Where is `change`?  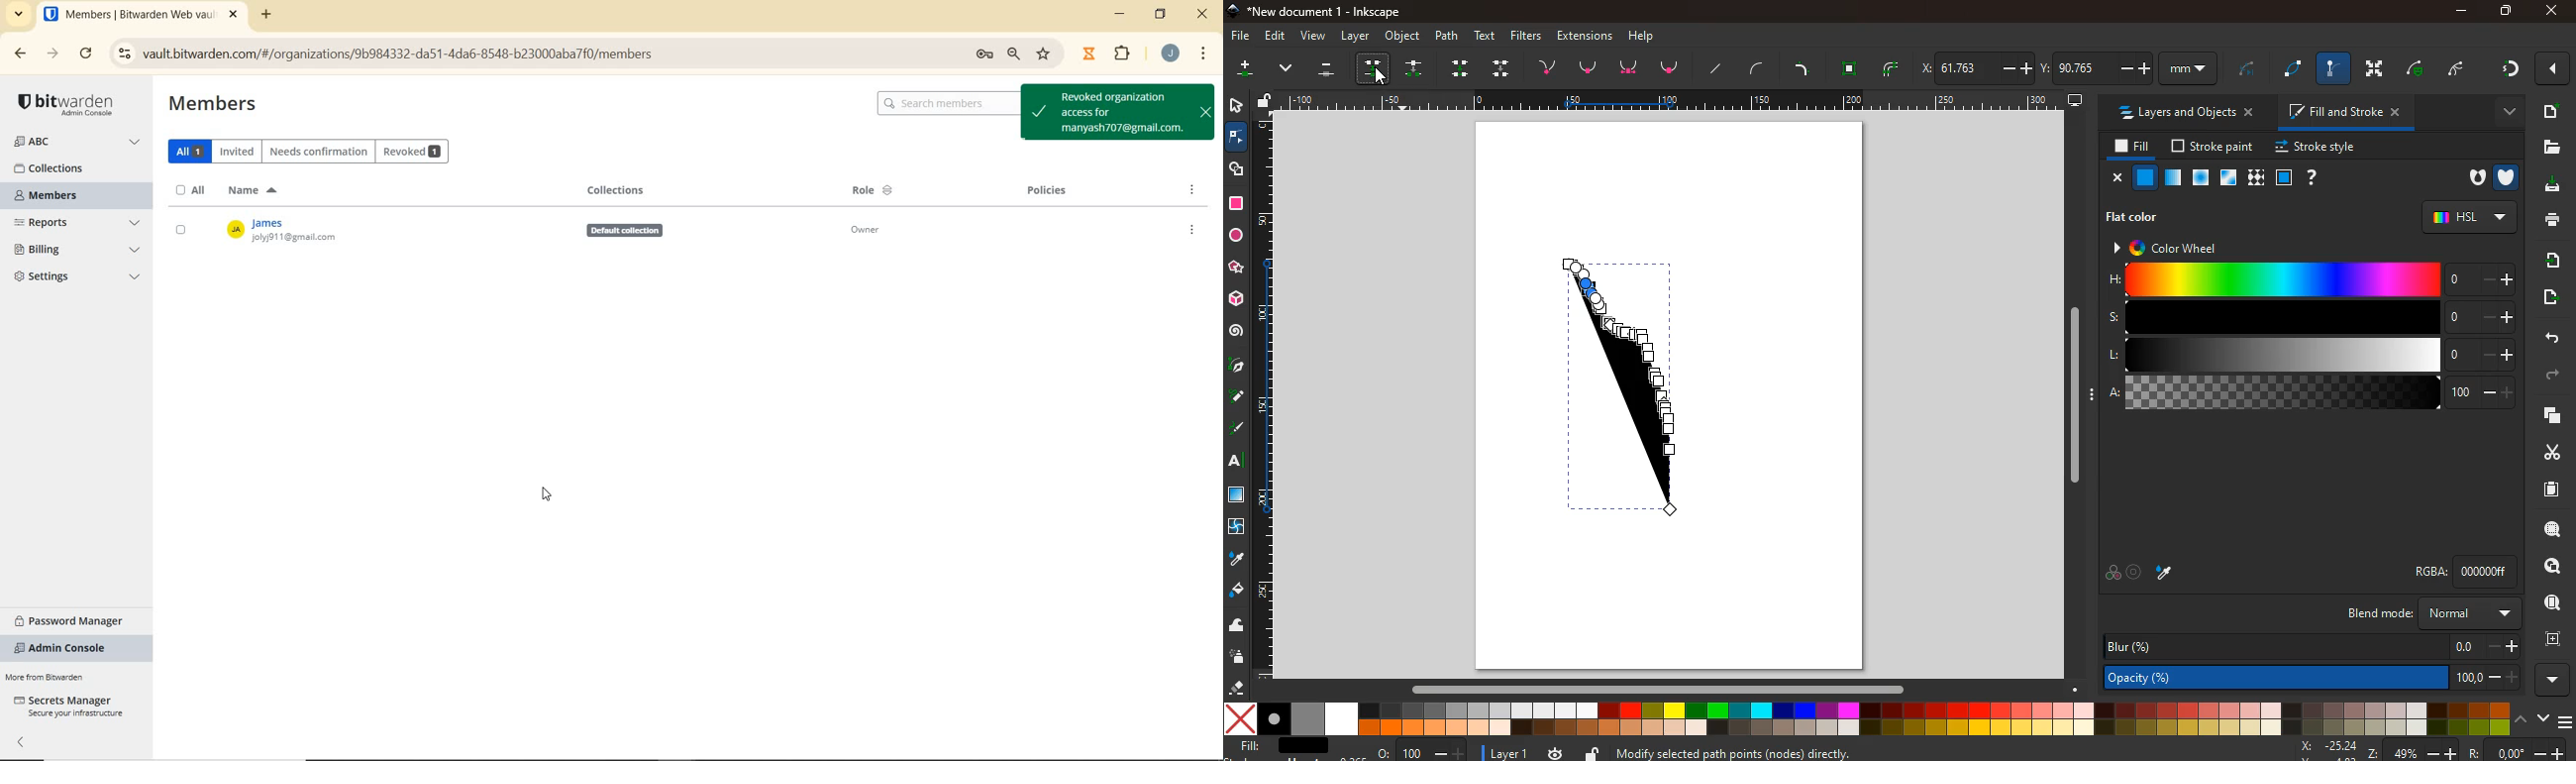 change is located at coordinates (1416, 68).